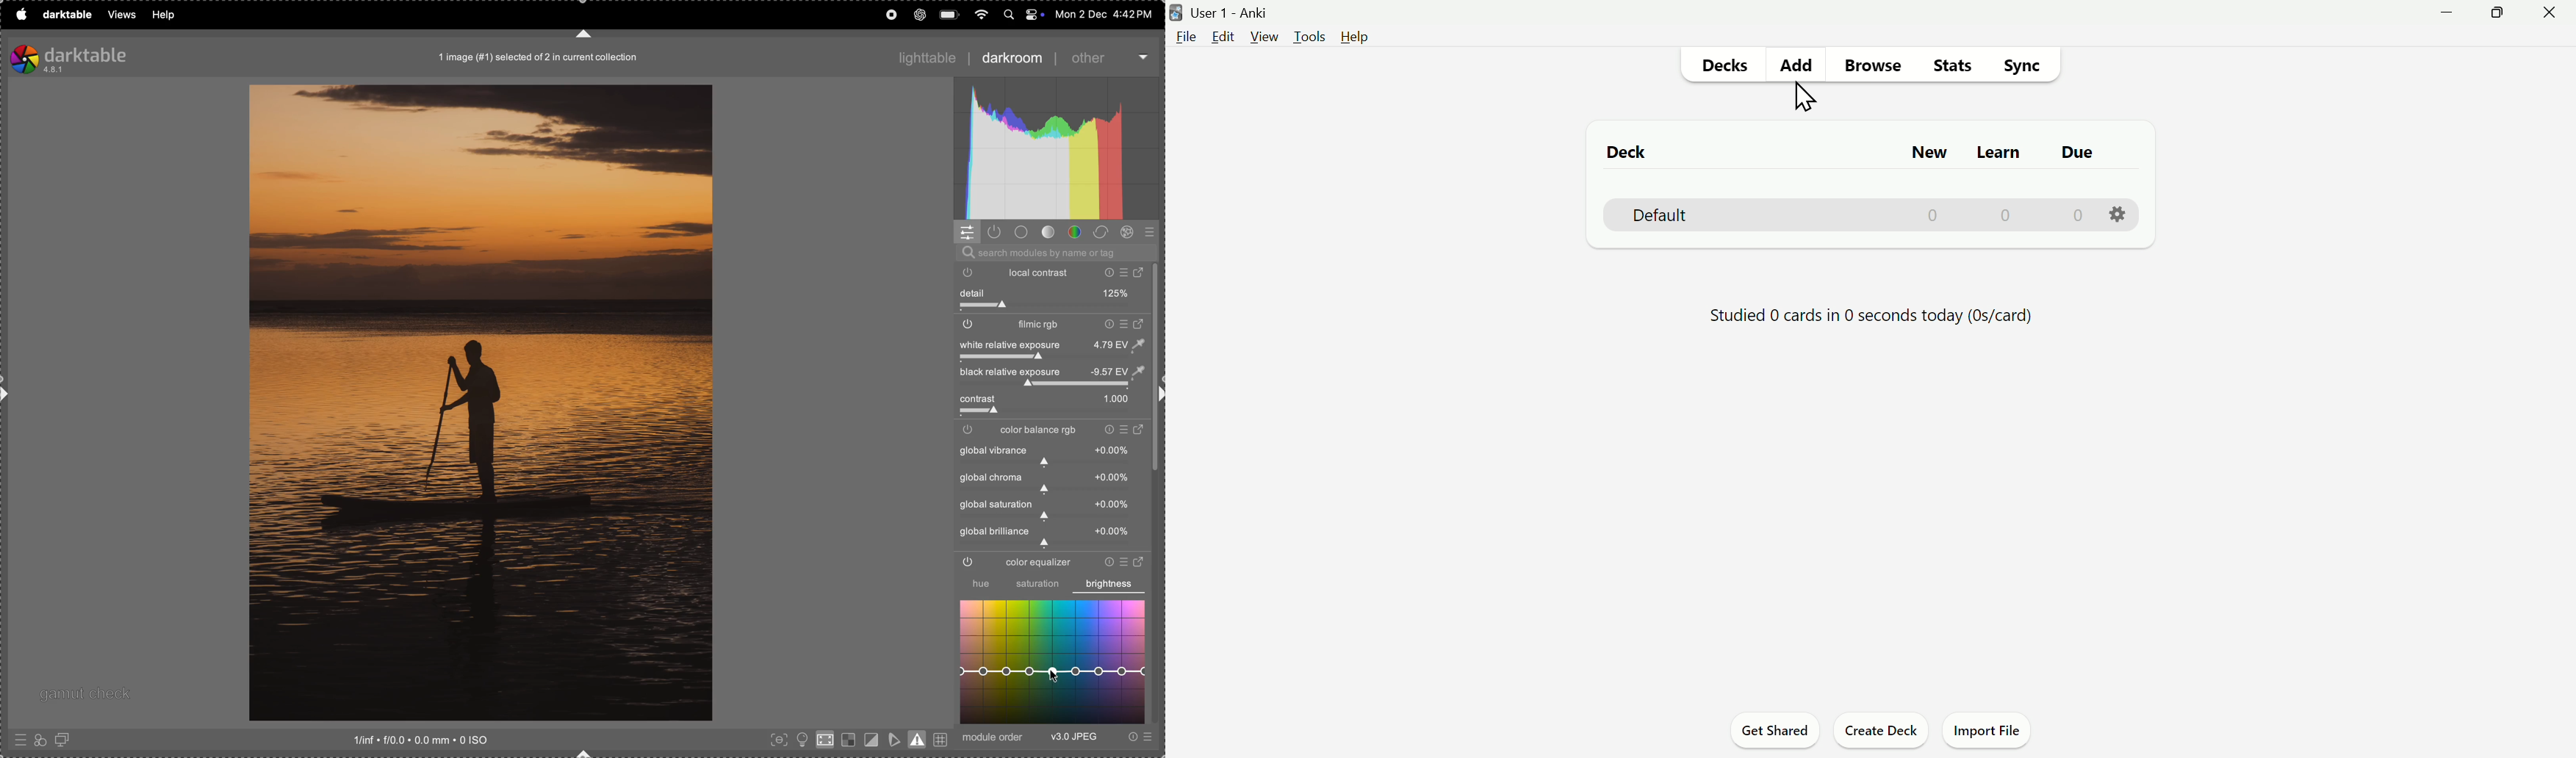 This screenshot has height=784, width=2576. I want to click on Add, so click(1796, 65).